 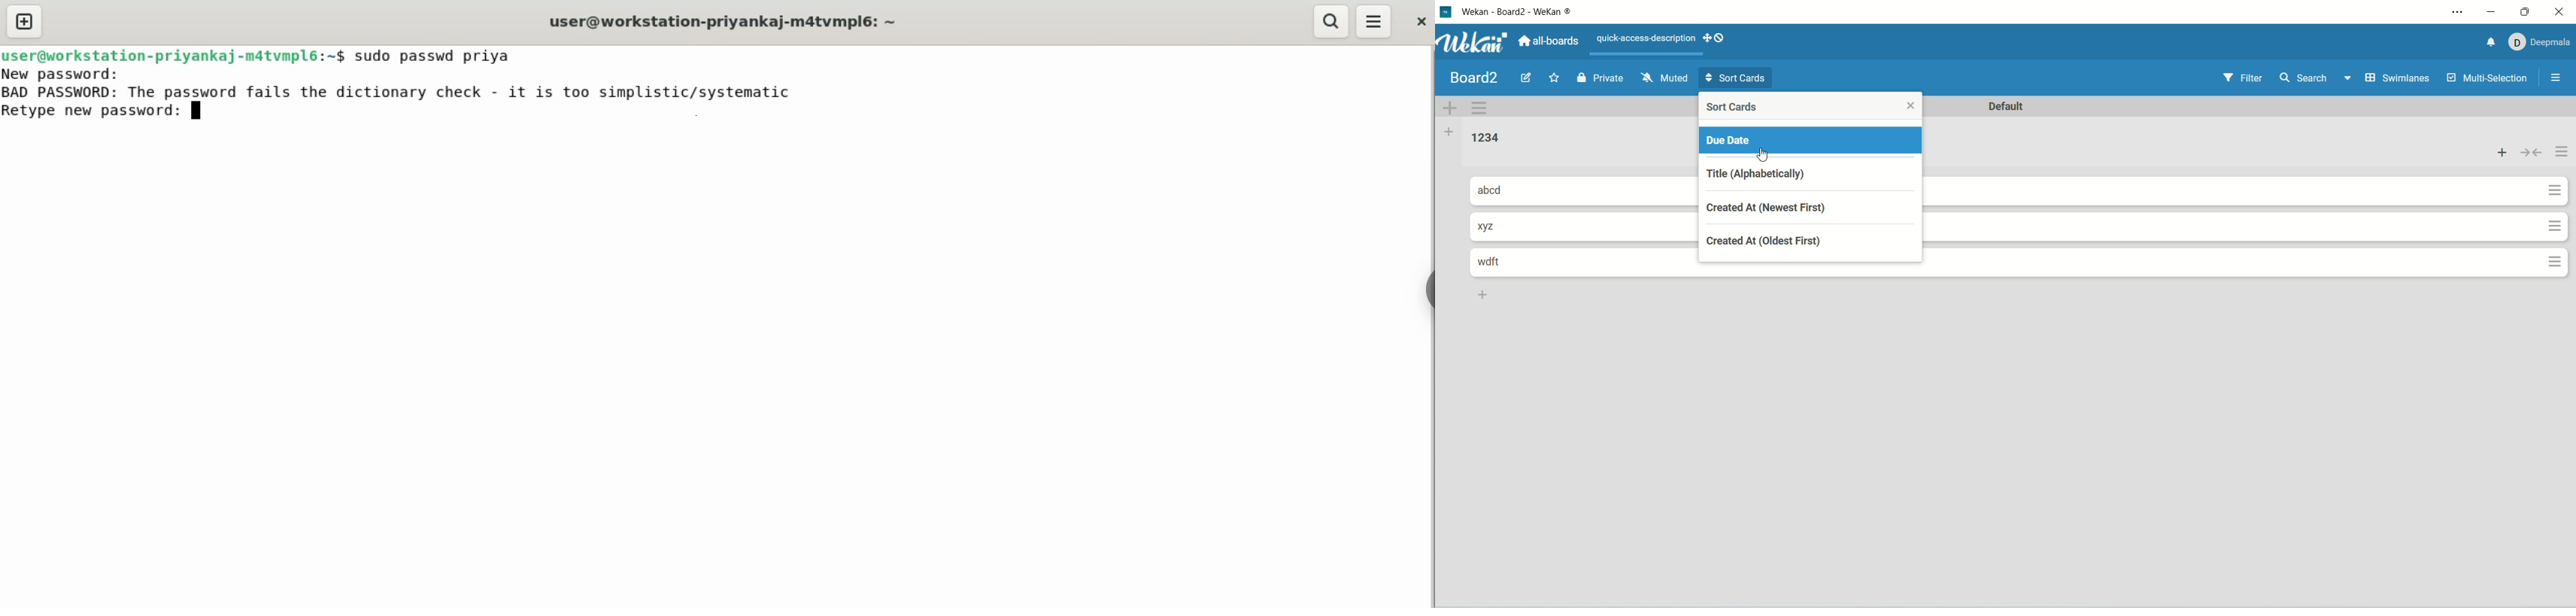 I want to click on card title, so click(x=1496, y=190).